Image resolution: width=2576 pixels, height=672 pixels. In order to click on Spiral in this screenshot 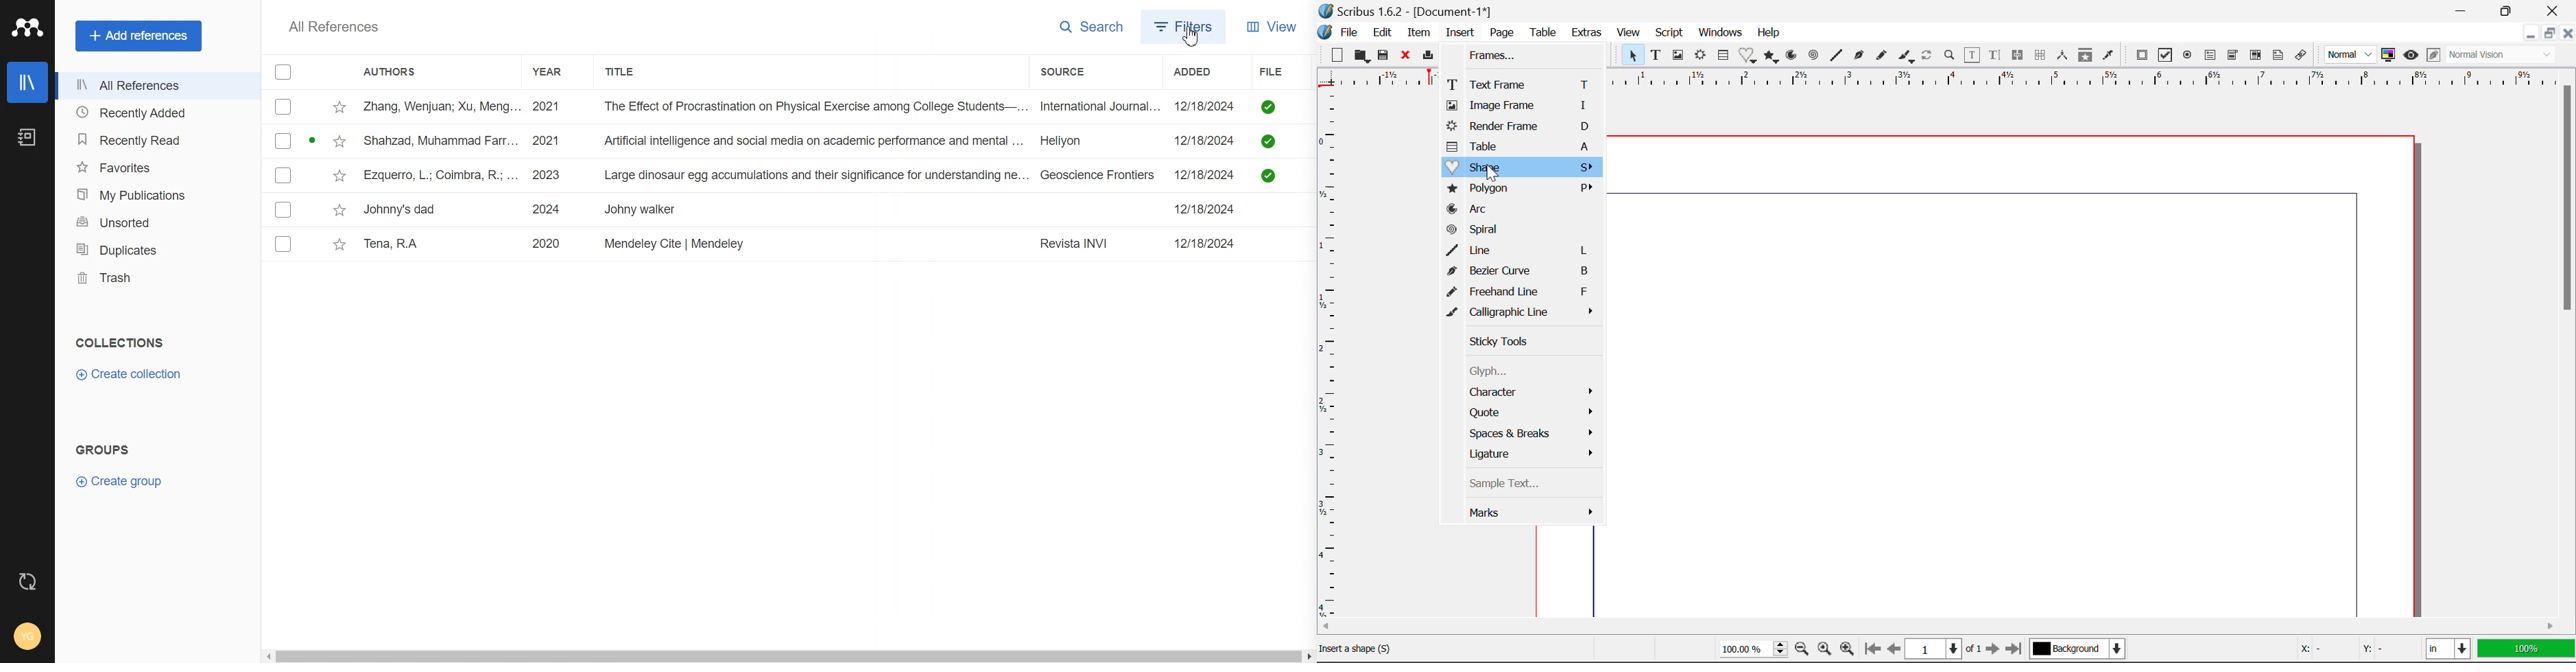, I will do `click(1814, 56)`.